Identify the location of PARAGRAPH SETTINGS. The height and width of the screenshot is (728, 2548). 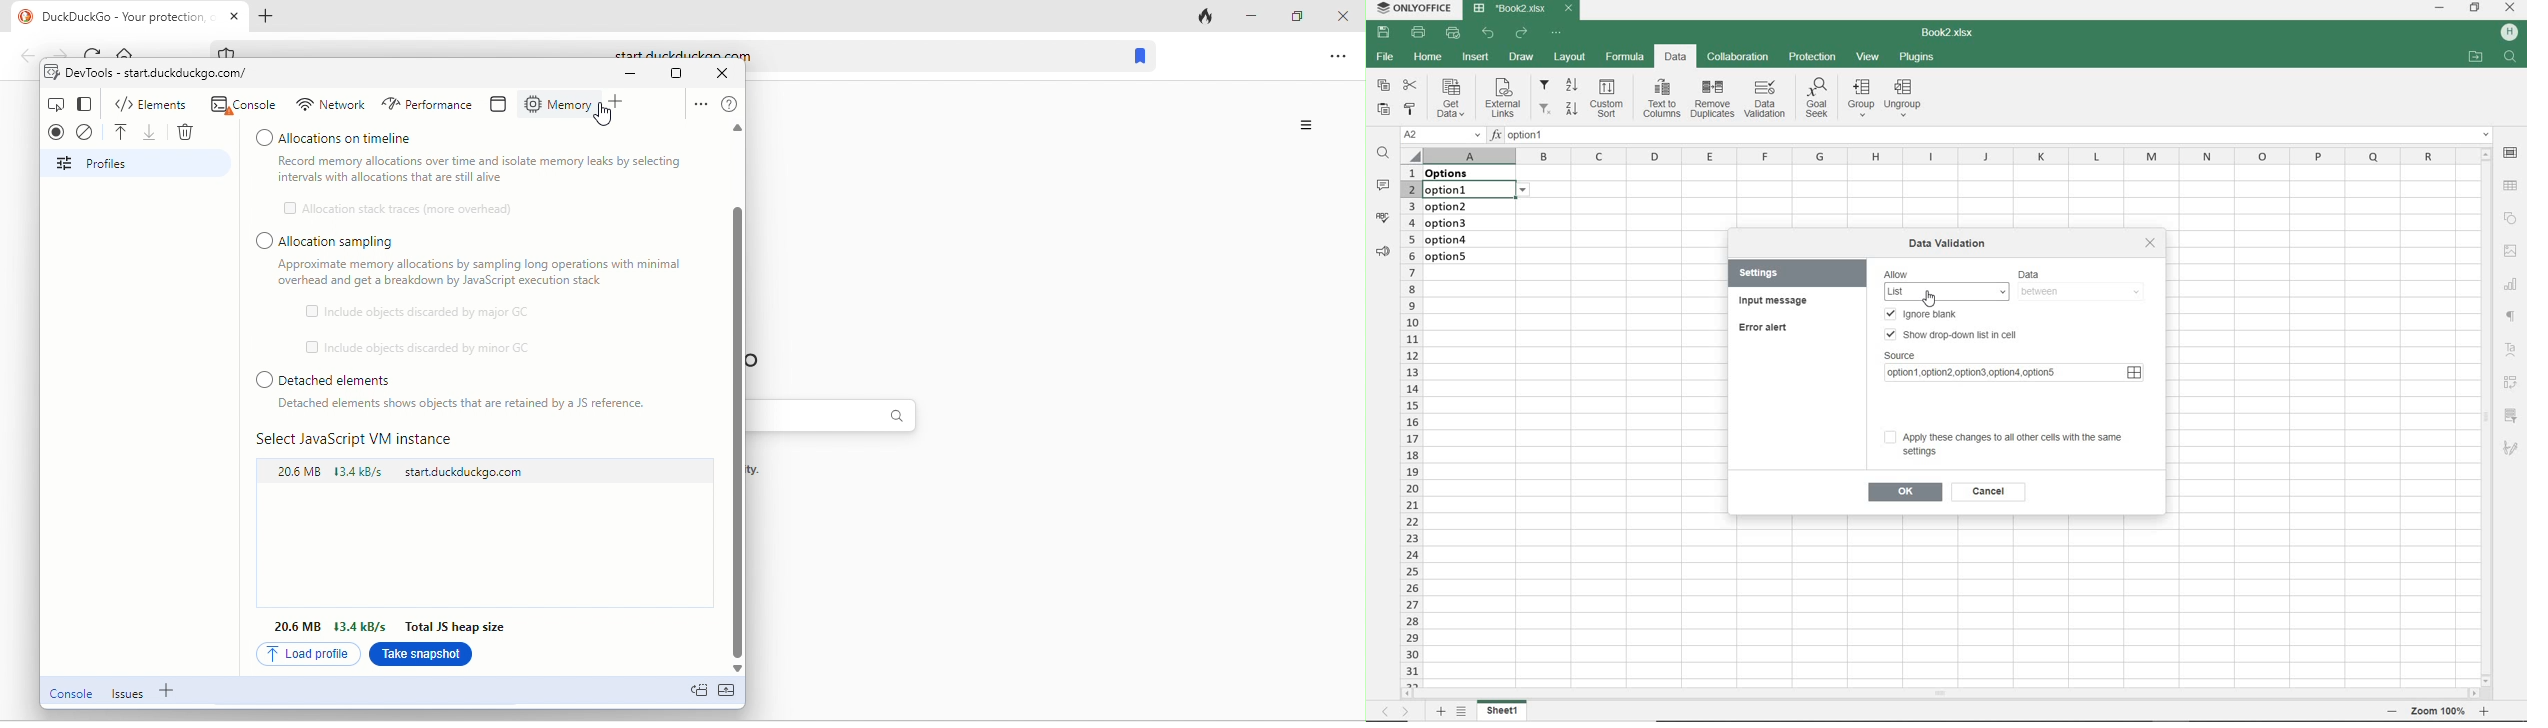
(1381, 252).